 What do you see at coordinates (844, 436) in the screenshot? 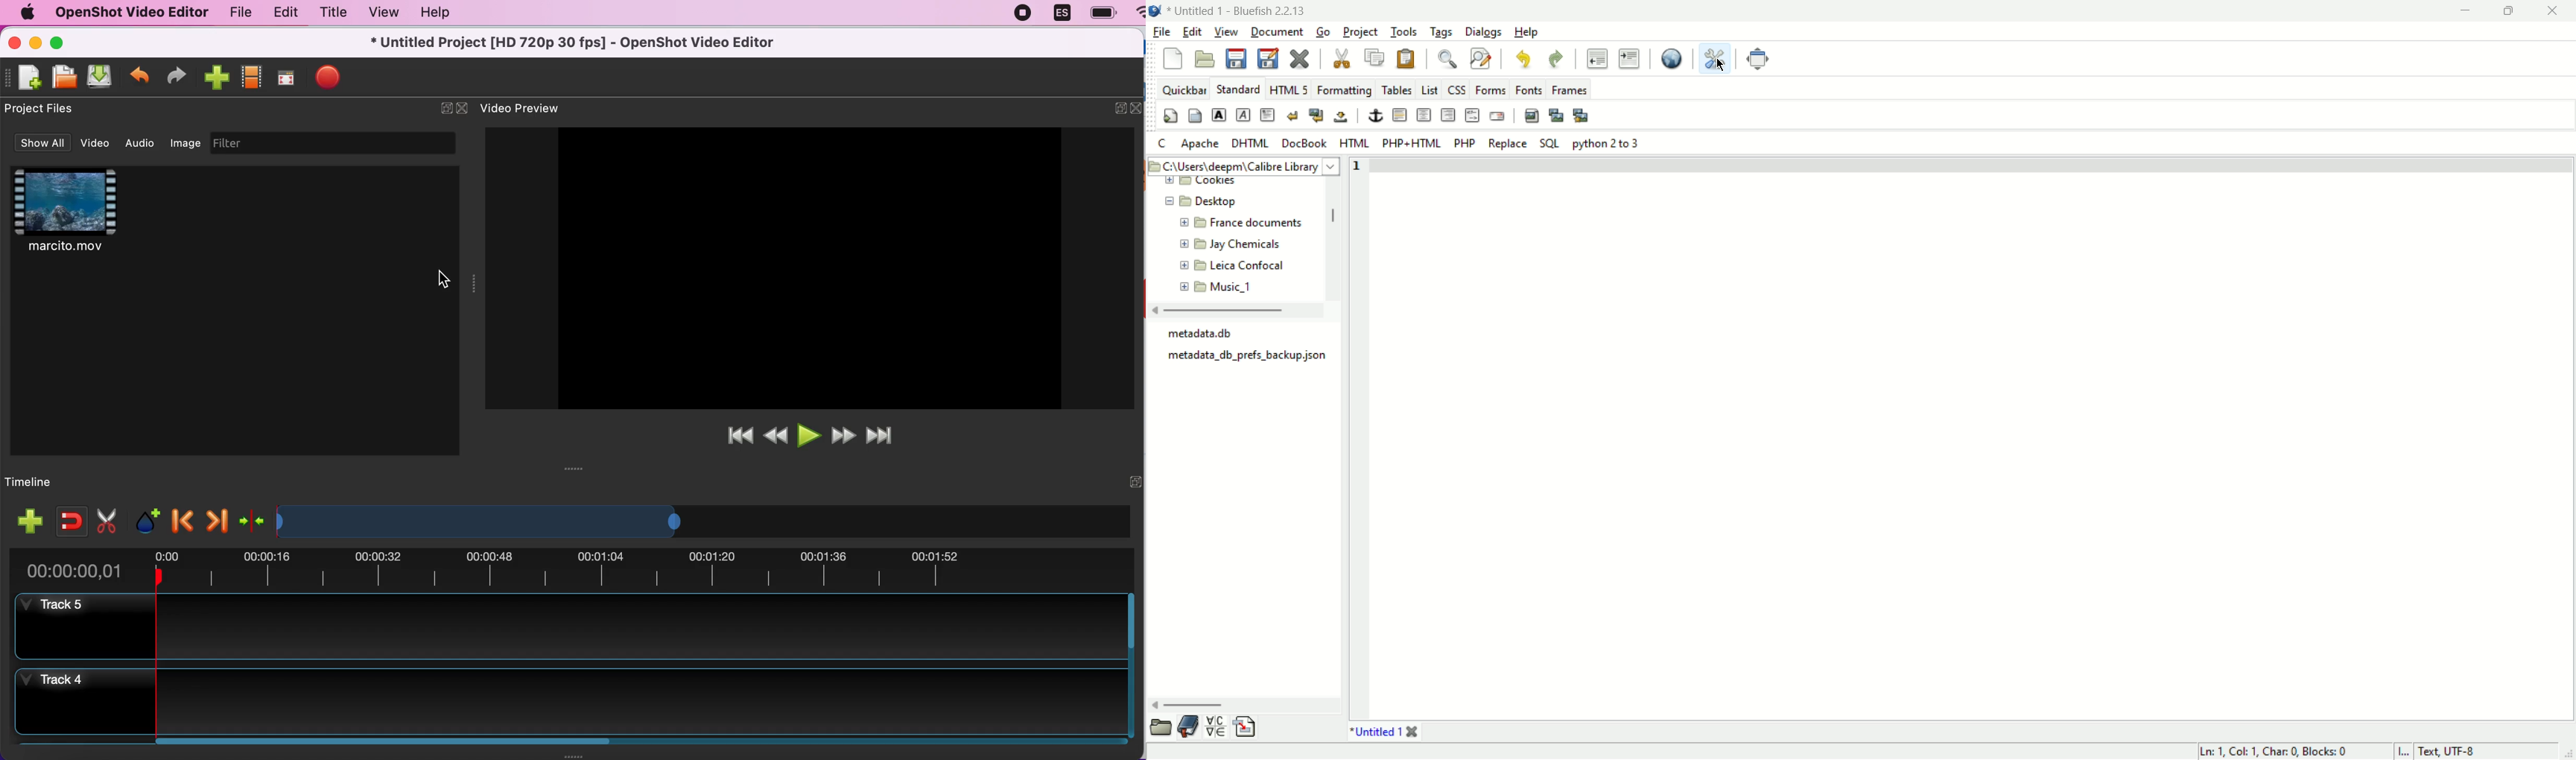
I see `fast forward` at bounding box center [844, 436].